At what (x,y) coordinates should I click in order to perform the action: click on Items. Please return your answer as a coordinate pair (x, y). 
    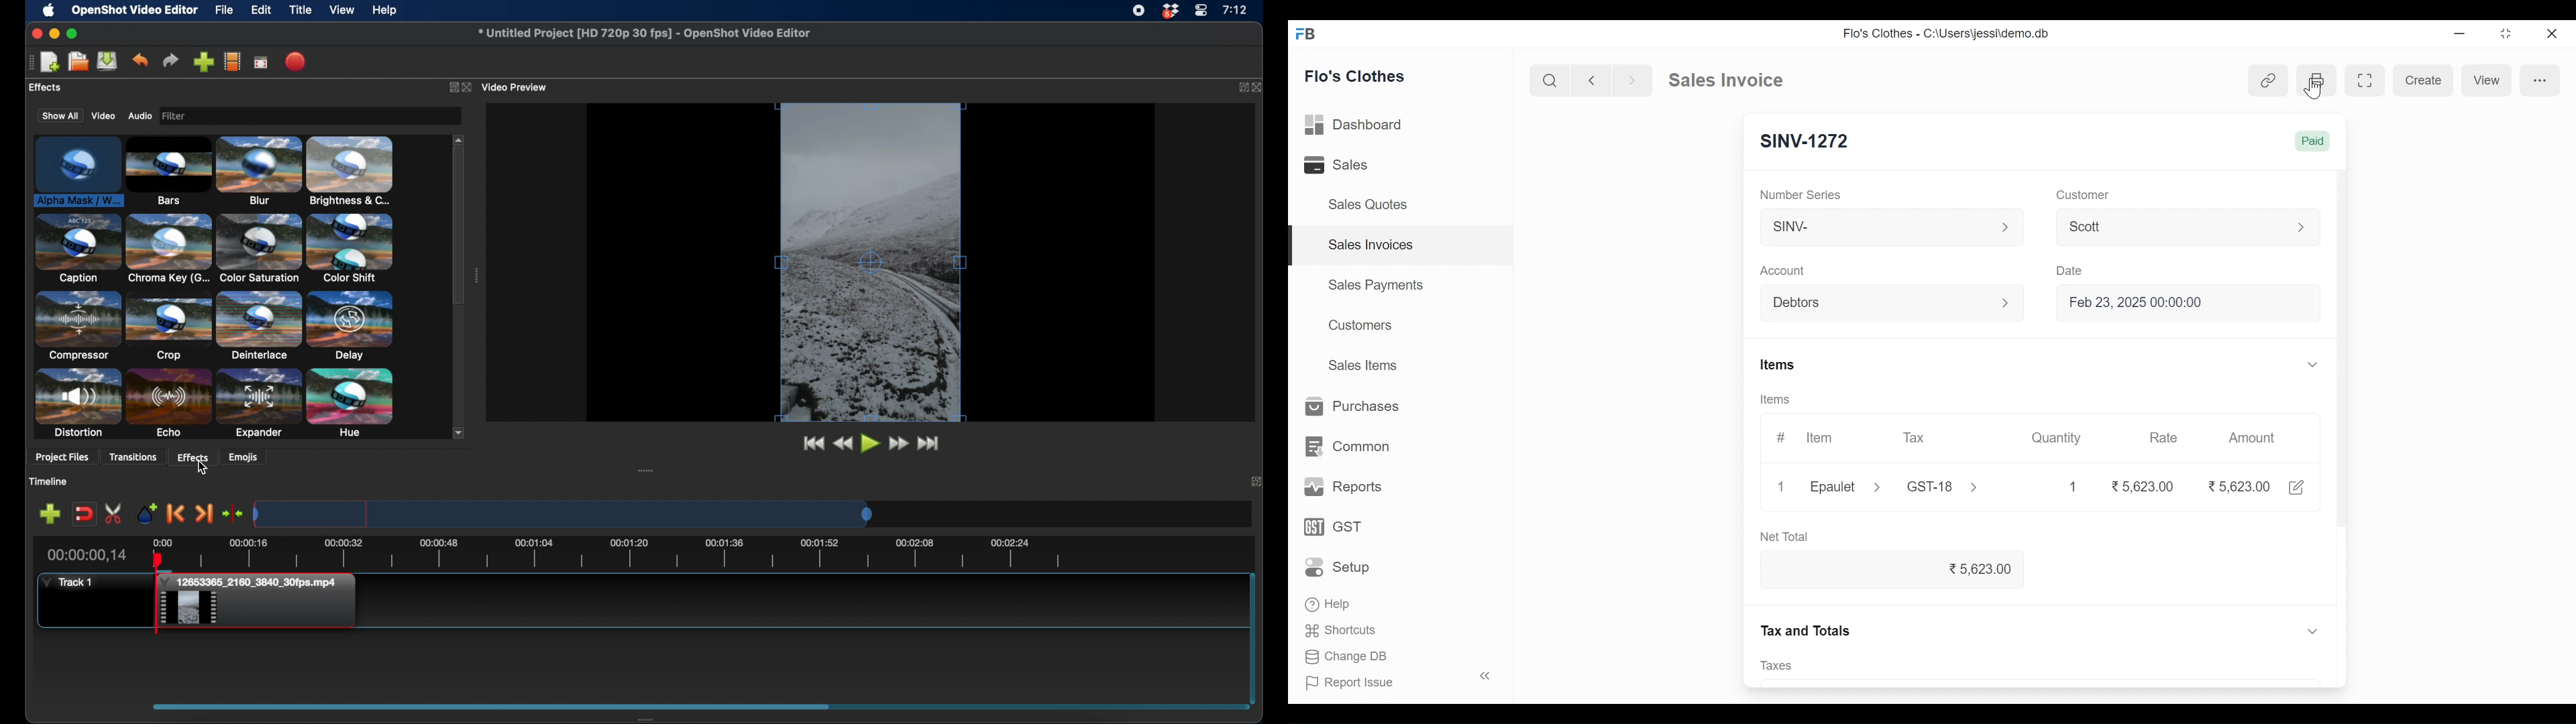
    Looking at the image, I should click on (1779, 365).